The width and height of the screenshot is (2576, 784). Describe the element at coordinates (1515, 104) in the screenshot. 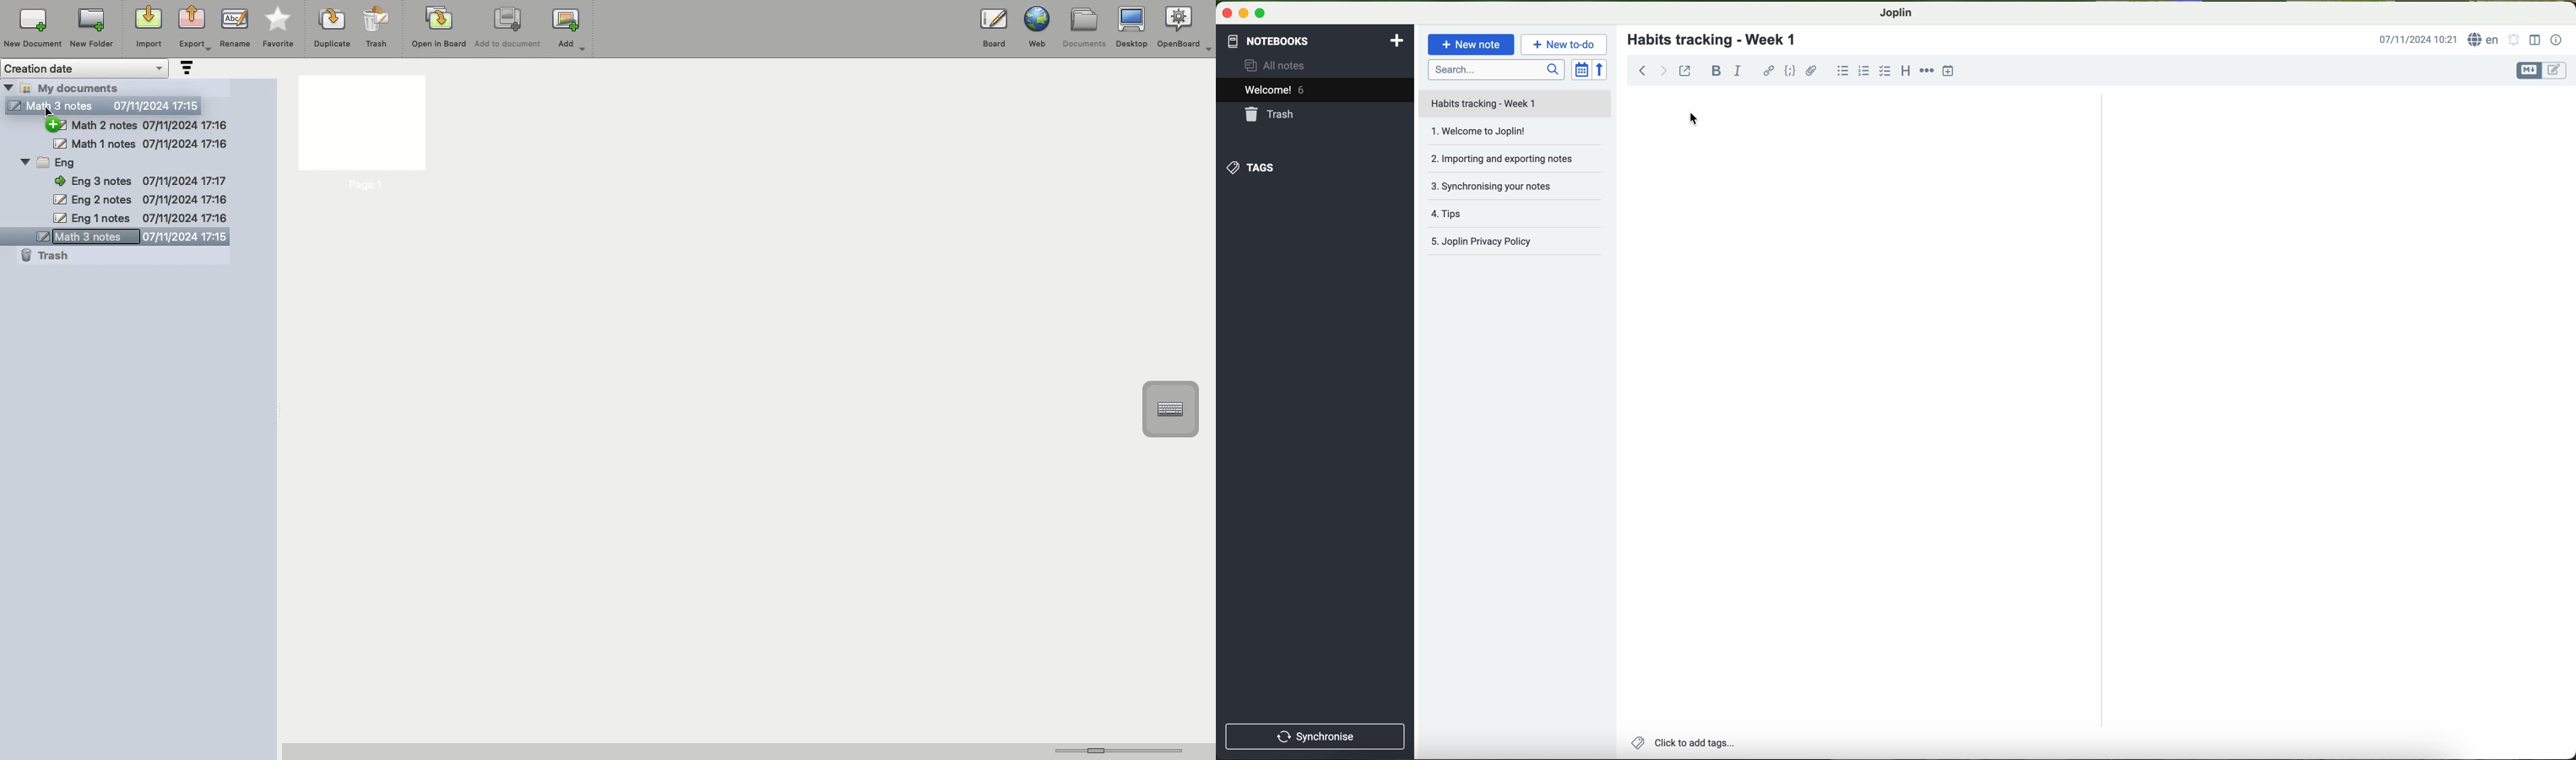

I see `file title` at that location.